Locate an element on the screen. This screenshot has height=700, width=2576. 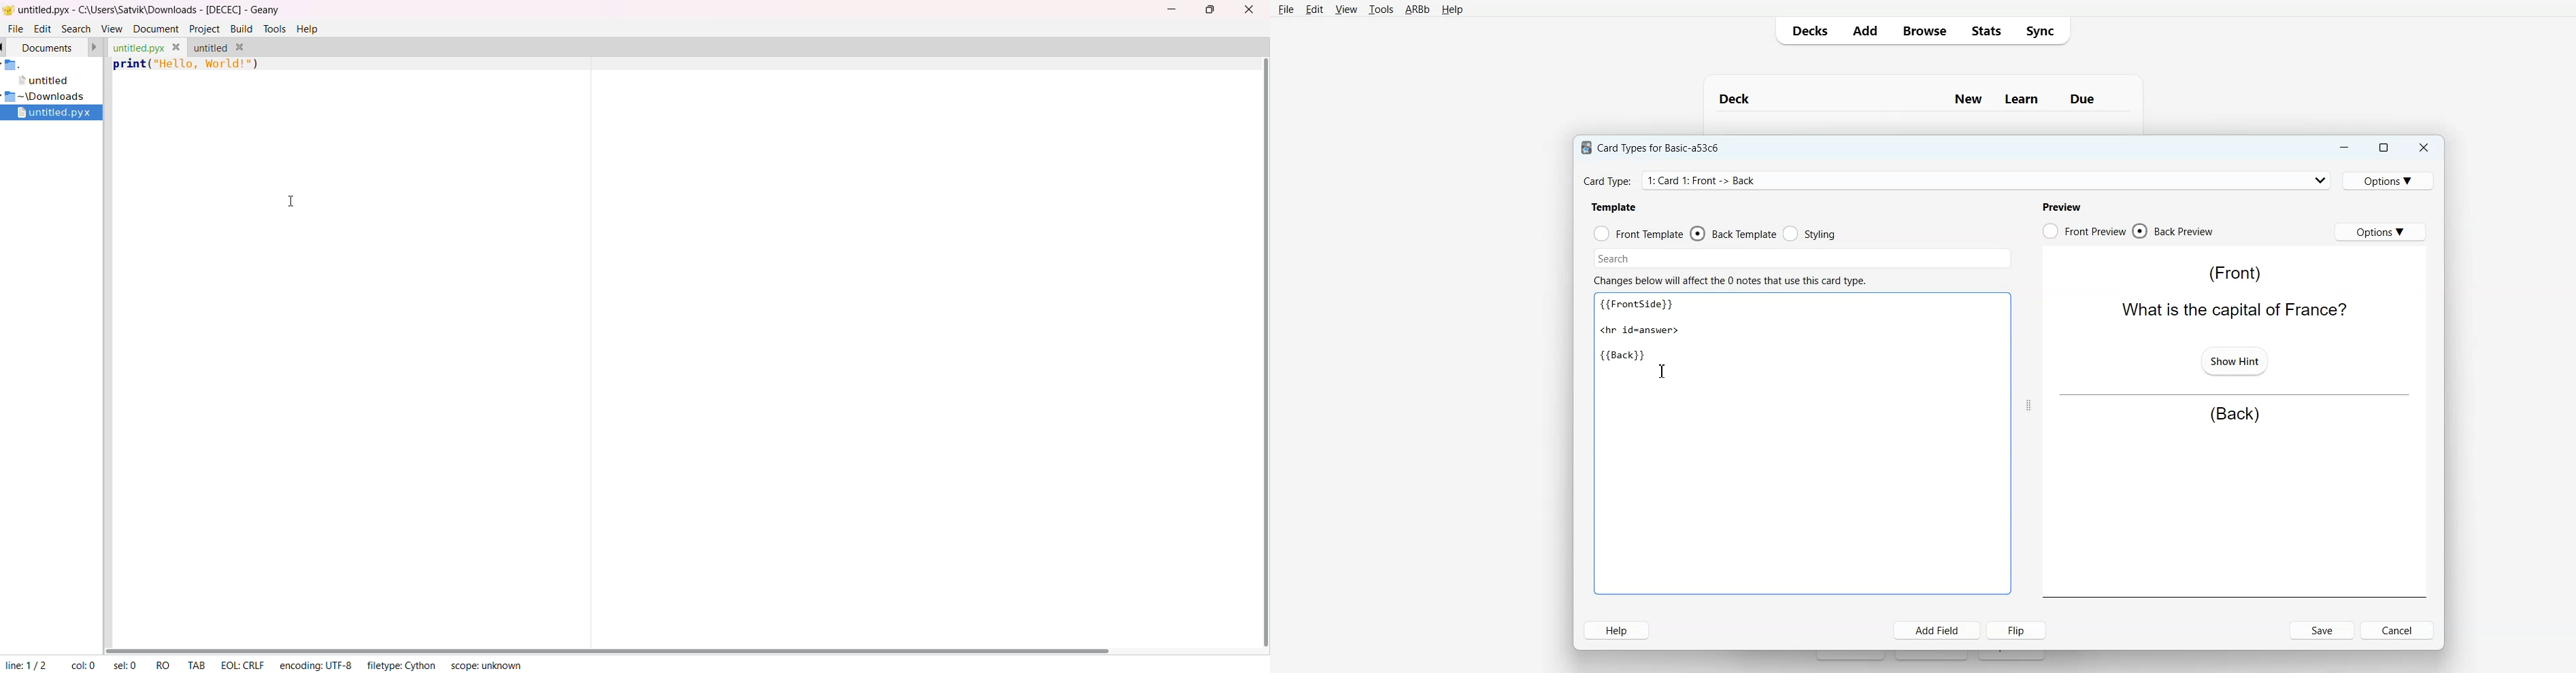
Add is located at coordinates (1864, 31).